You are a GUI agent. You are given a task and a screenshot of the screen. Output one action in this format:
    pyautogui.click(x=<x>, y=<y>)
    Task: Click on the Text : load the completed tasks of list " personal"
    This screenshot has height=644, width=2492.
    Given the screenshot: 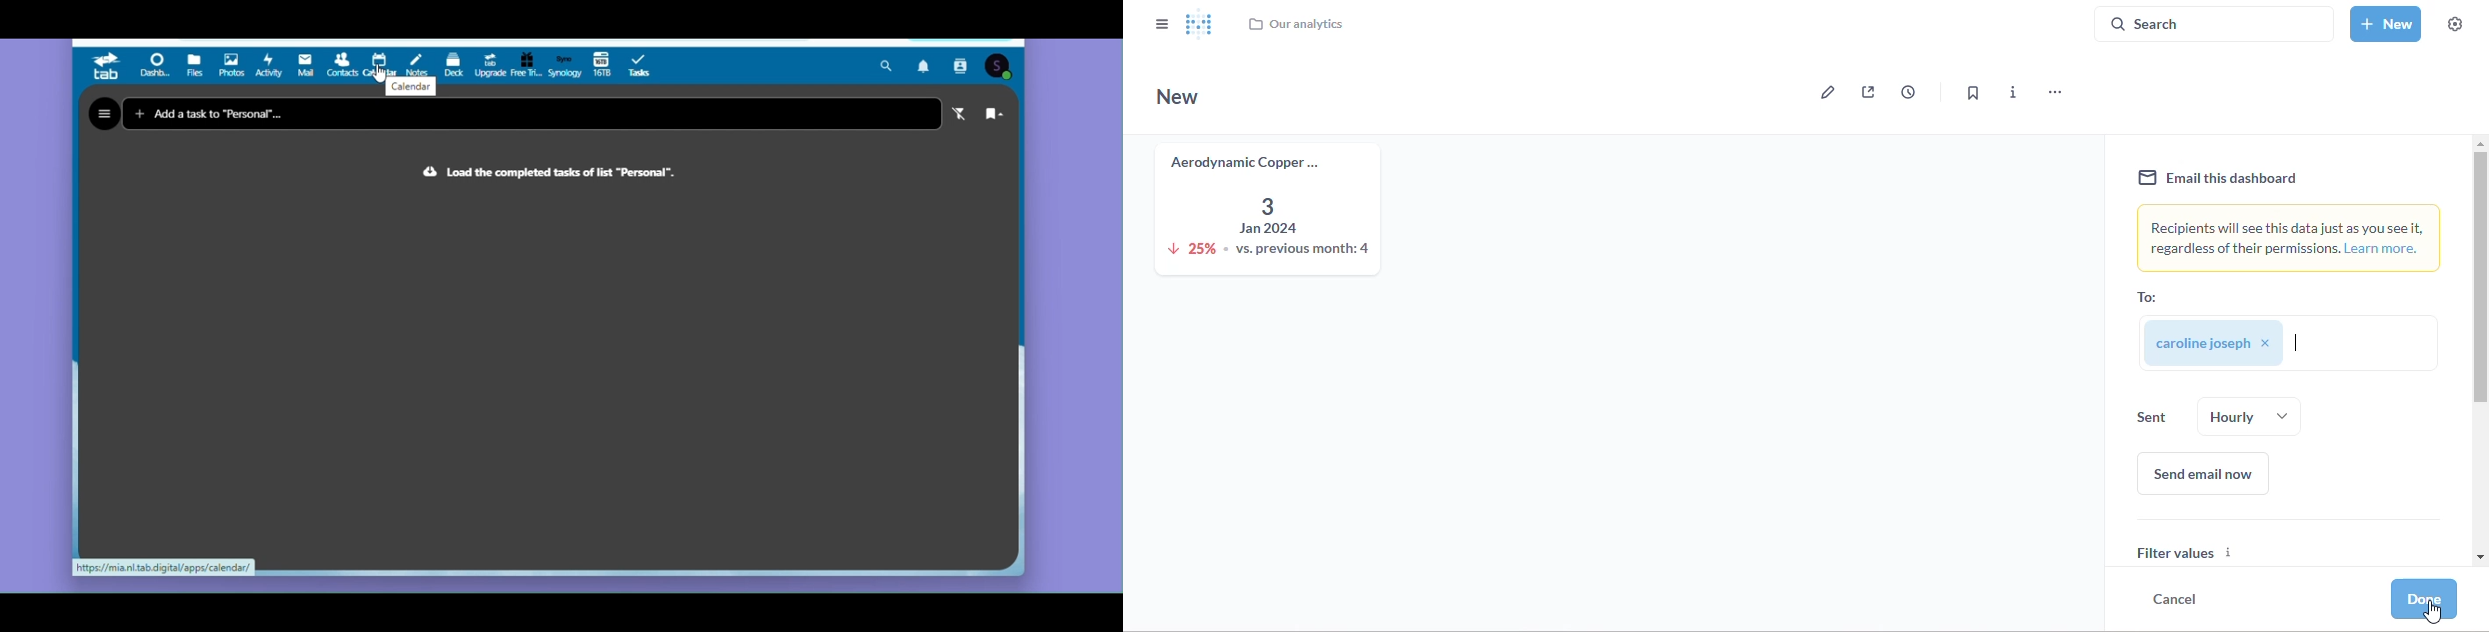 What is the action you would take?
    pyautogui.click(x=552, y=176)
    